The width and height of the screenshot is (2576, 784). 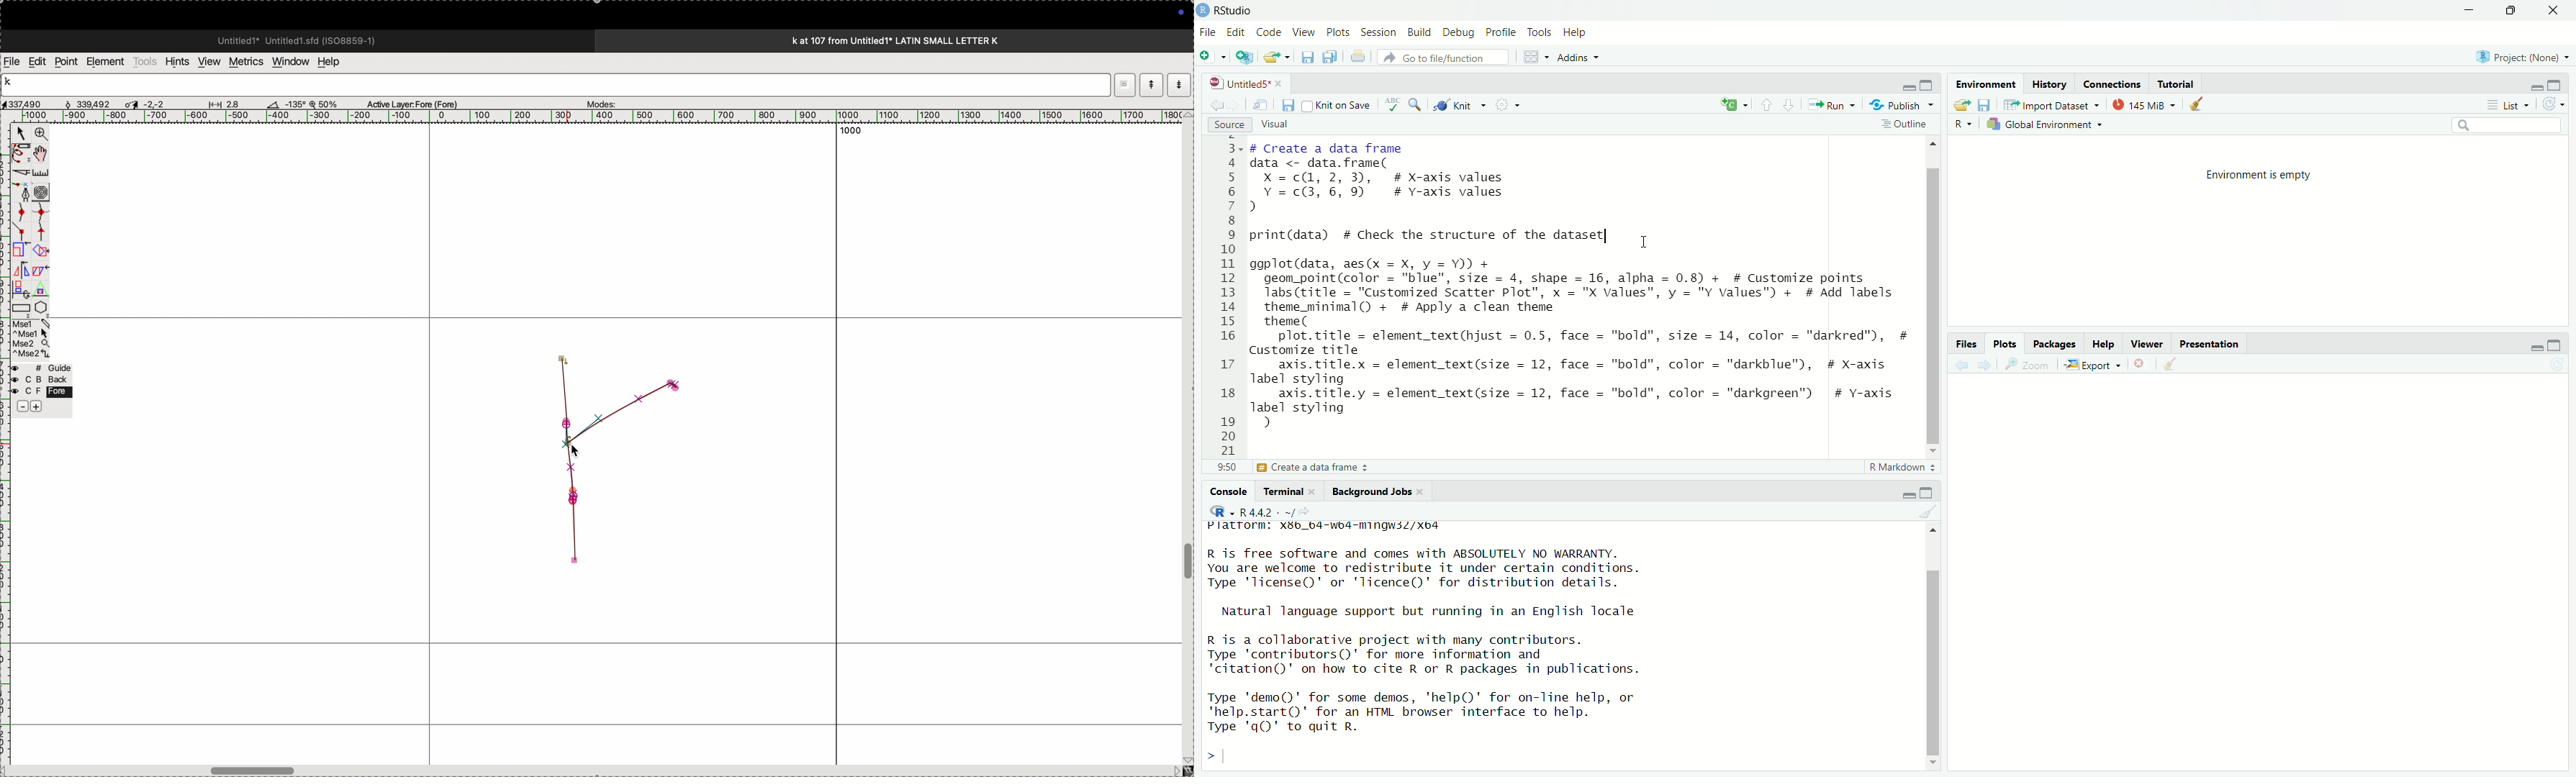 I want to click on Files, so click(x=1971, y=345).